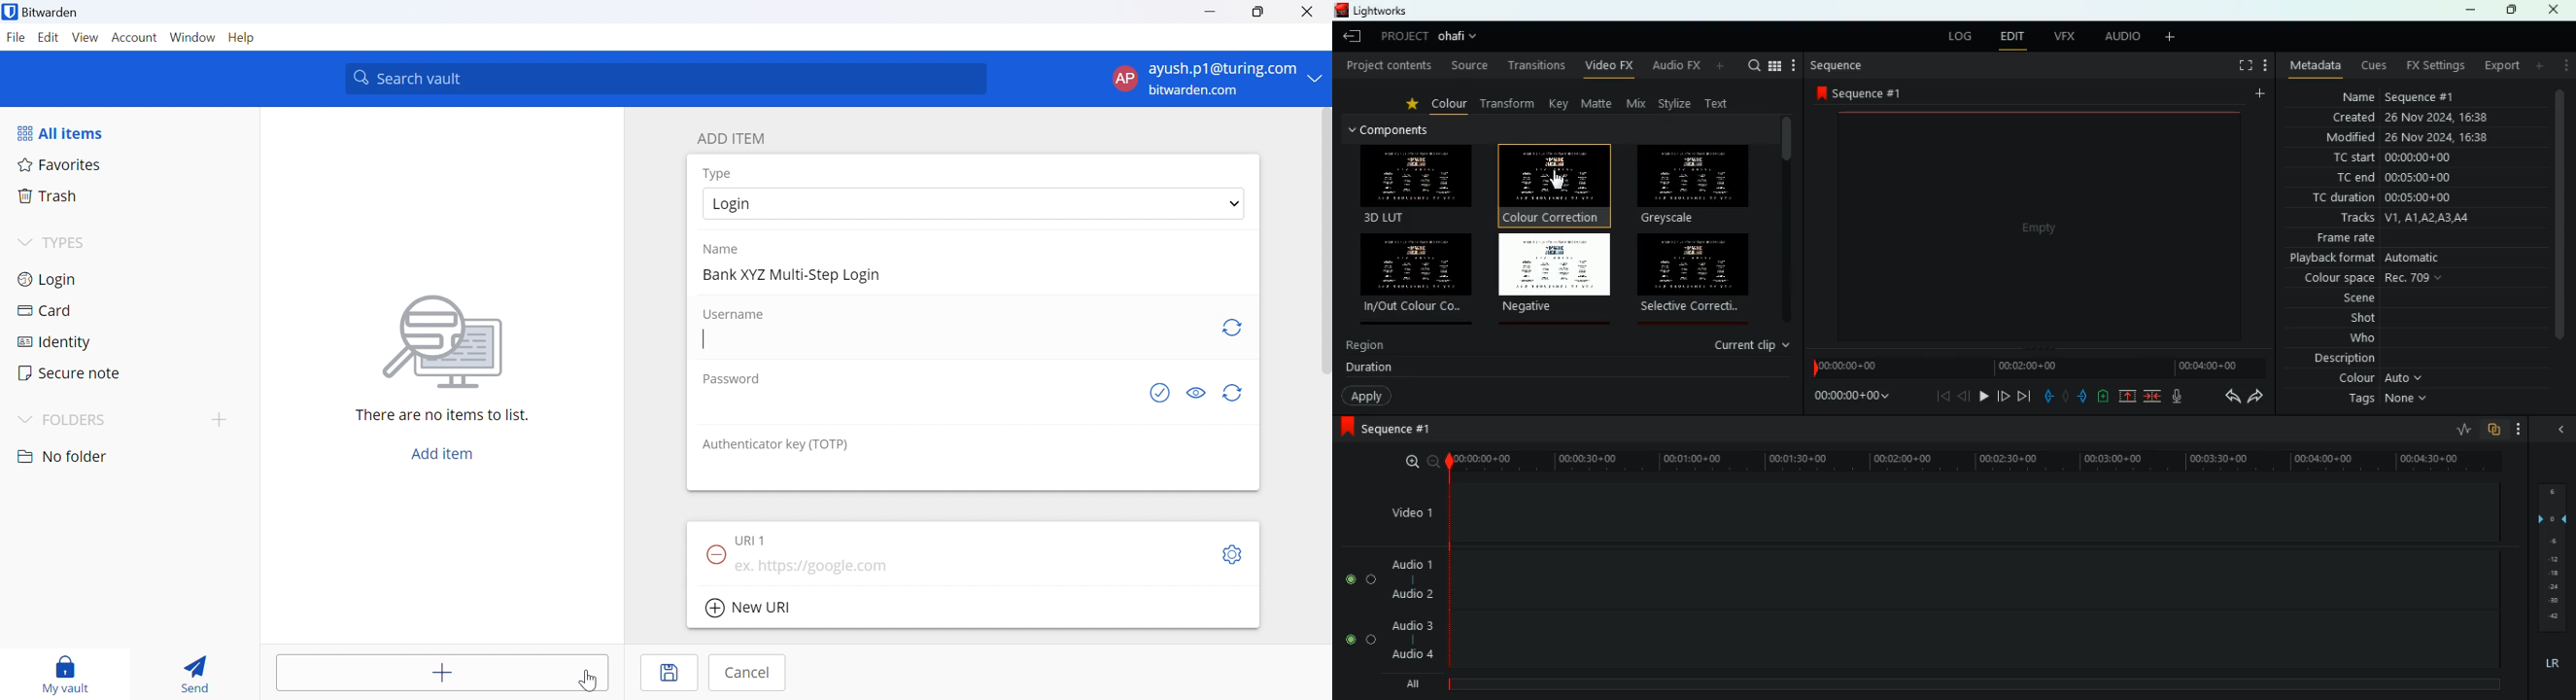 This screenshot has width=2576, height=700. What do you see at coordinates (2492, 430) in the screenshot?
I see `overlap` at bounding box center [2492, 430].